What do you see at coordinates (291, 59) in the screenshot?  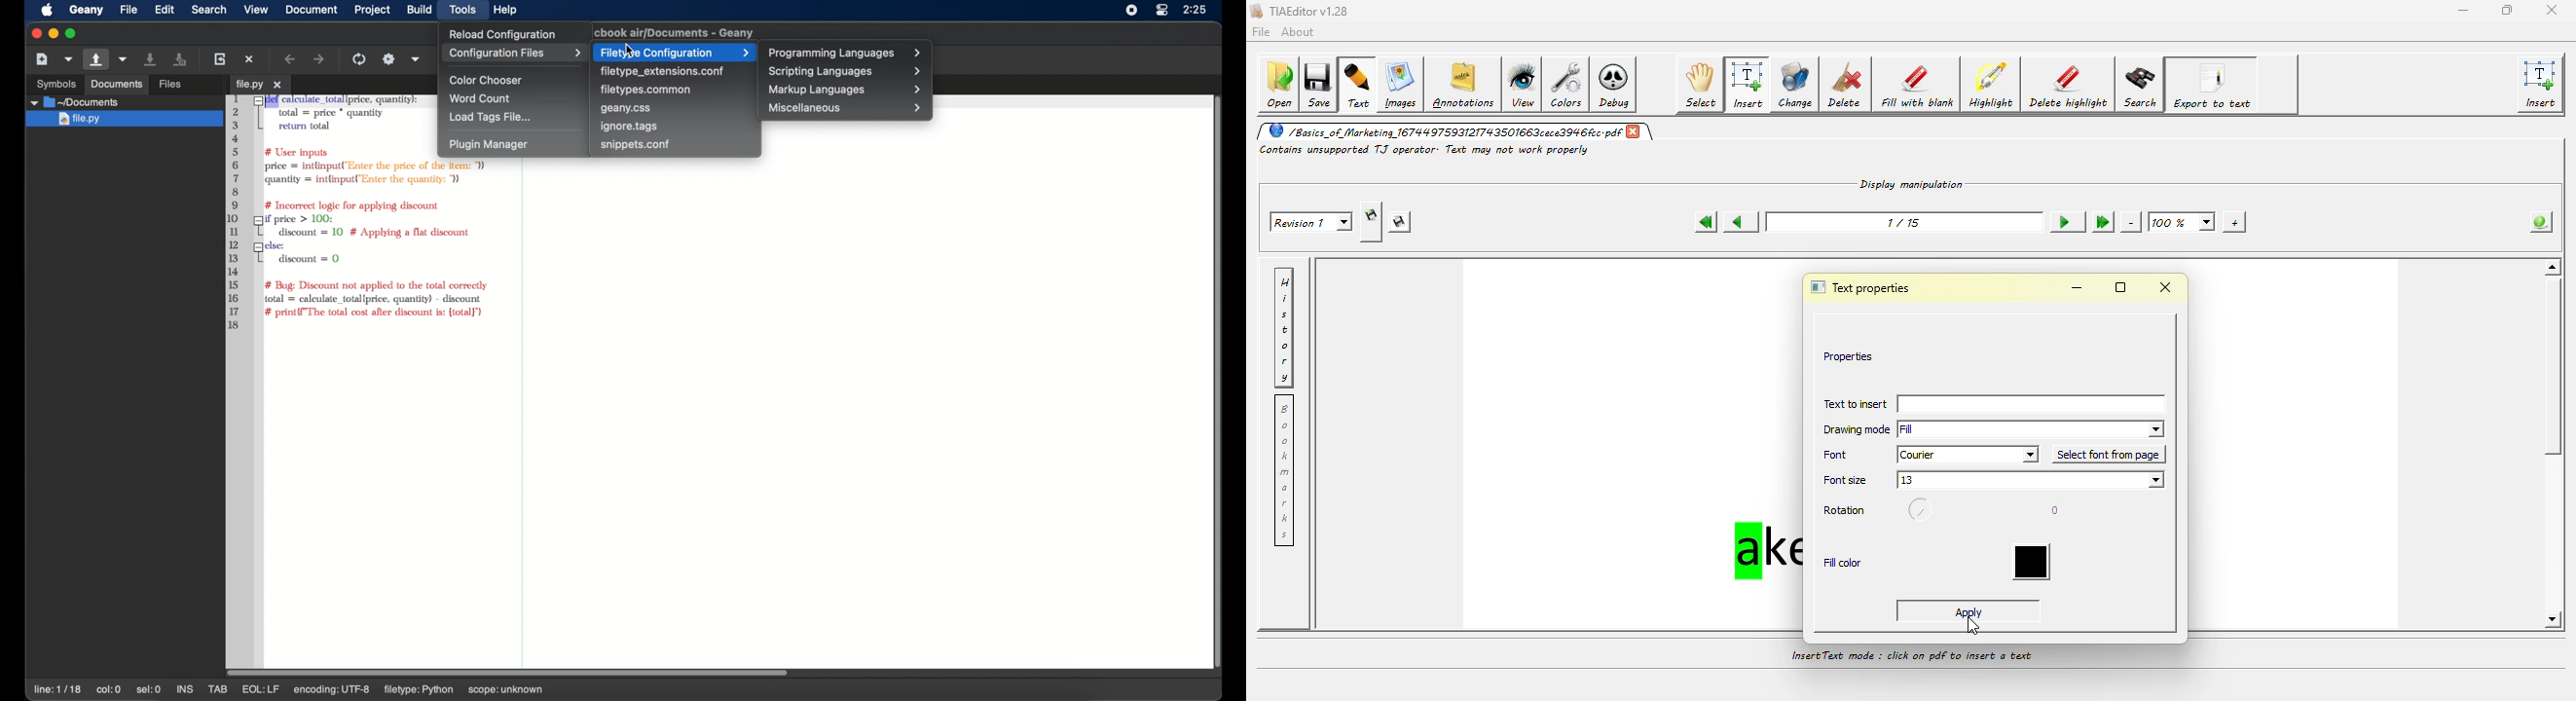 I see `navigate backward a location` at bounding box center [291, 59].